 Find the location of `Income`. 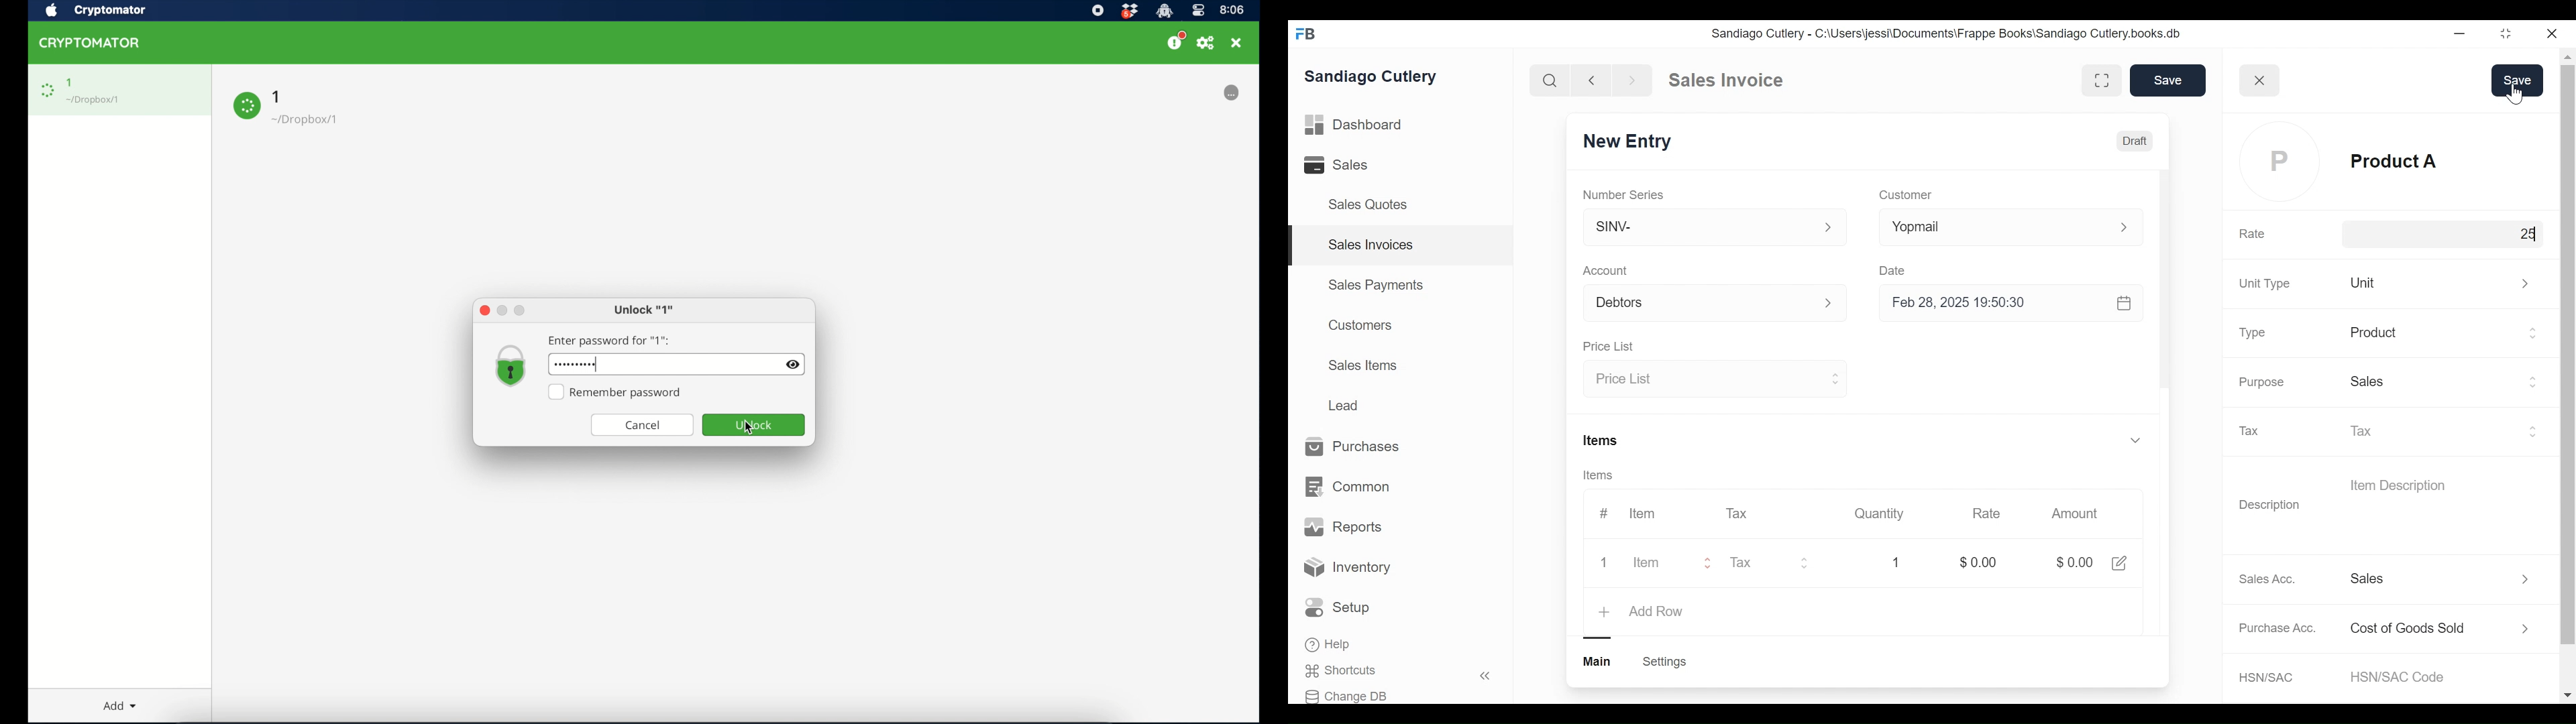

Income is located at coordinates (2444, 578).